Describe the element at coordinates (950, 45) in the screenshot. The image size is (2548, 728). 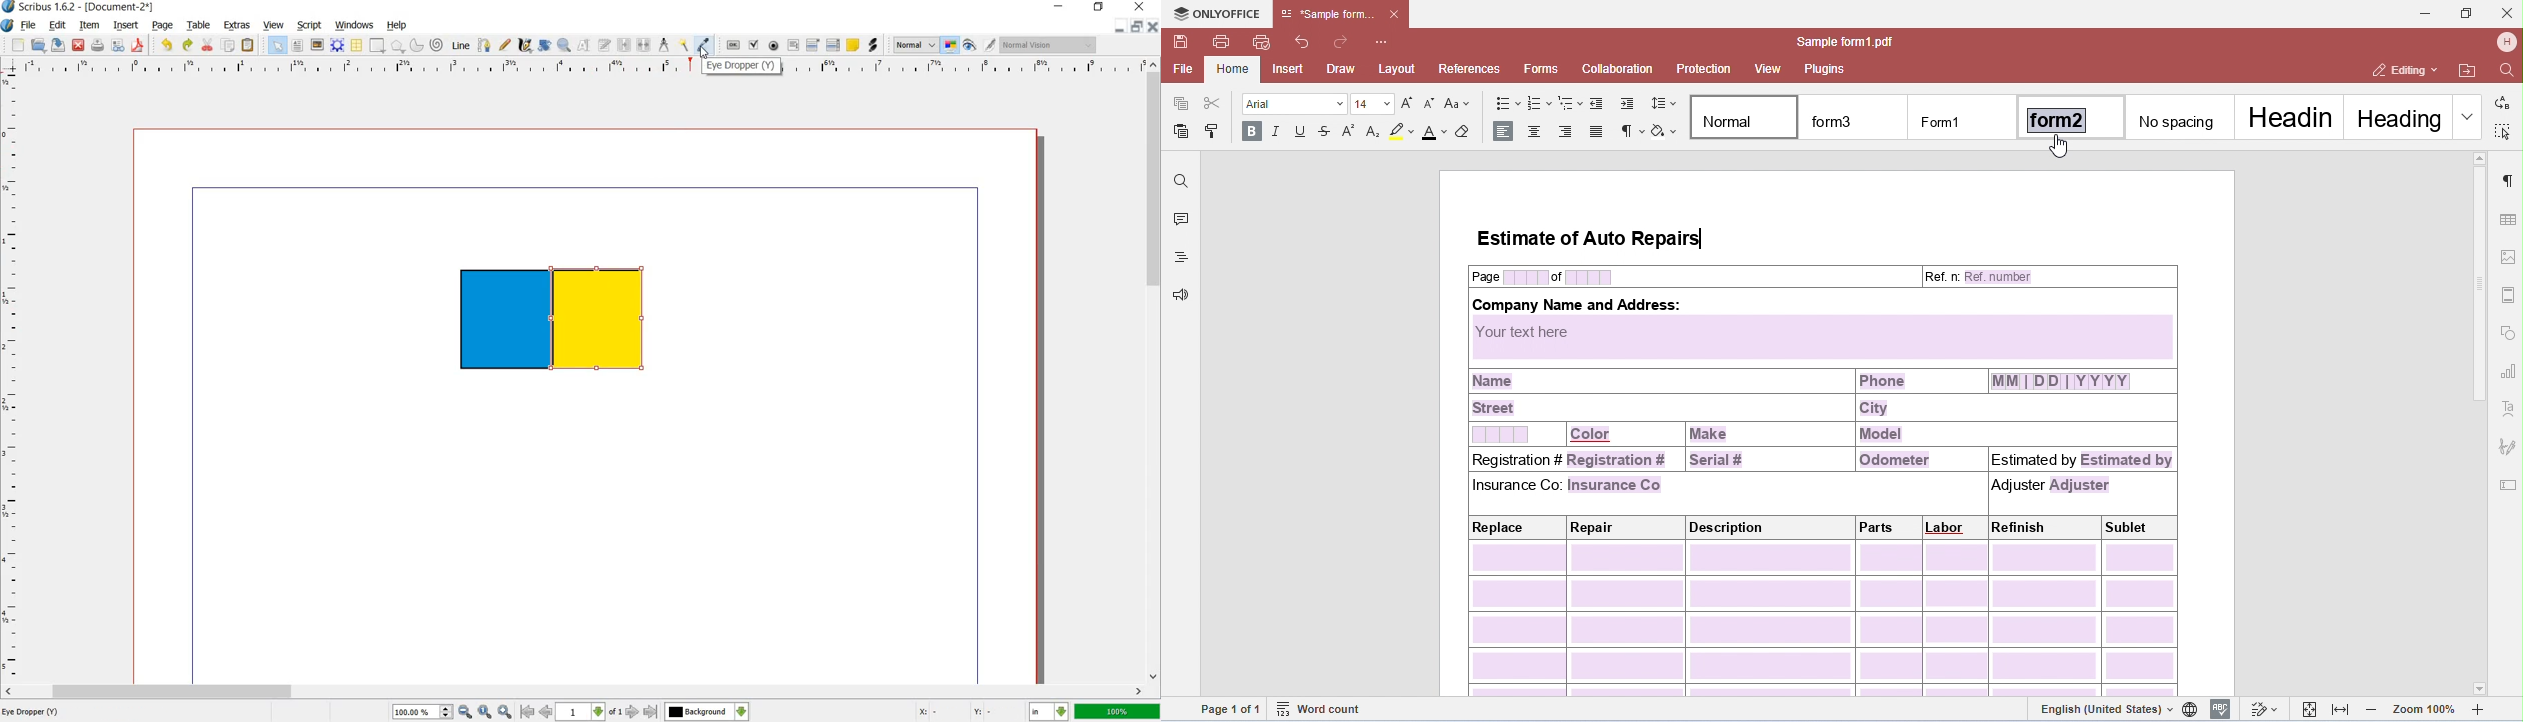
I see `toggle color management system` at that location.